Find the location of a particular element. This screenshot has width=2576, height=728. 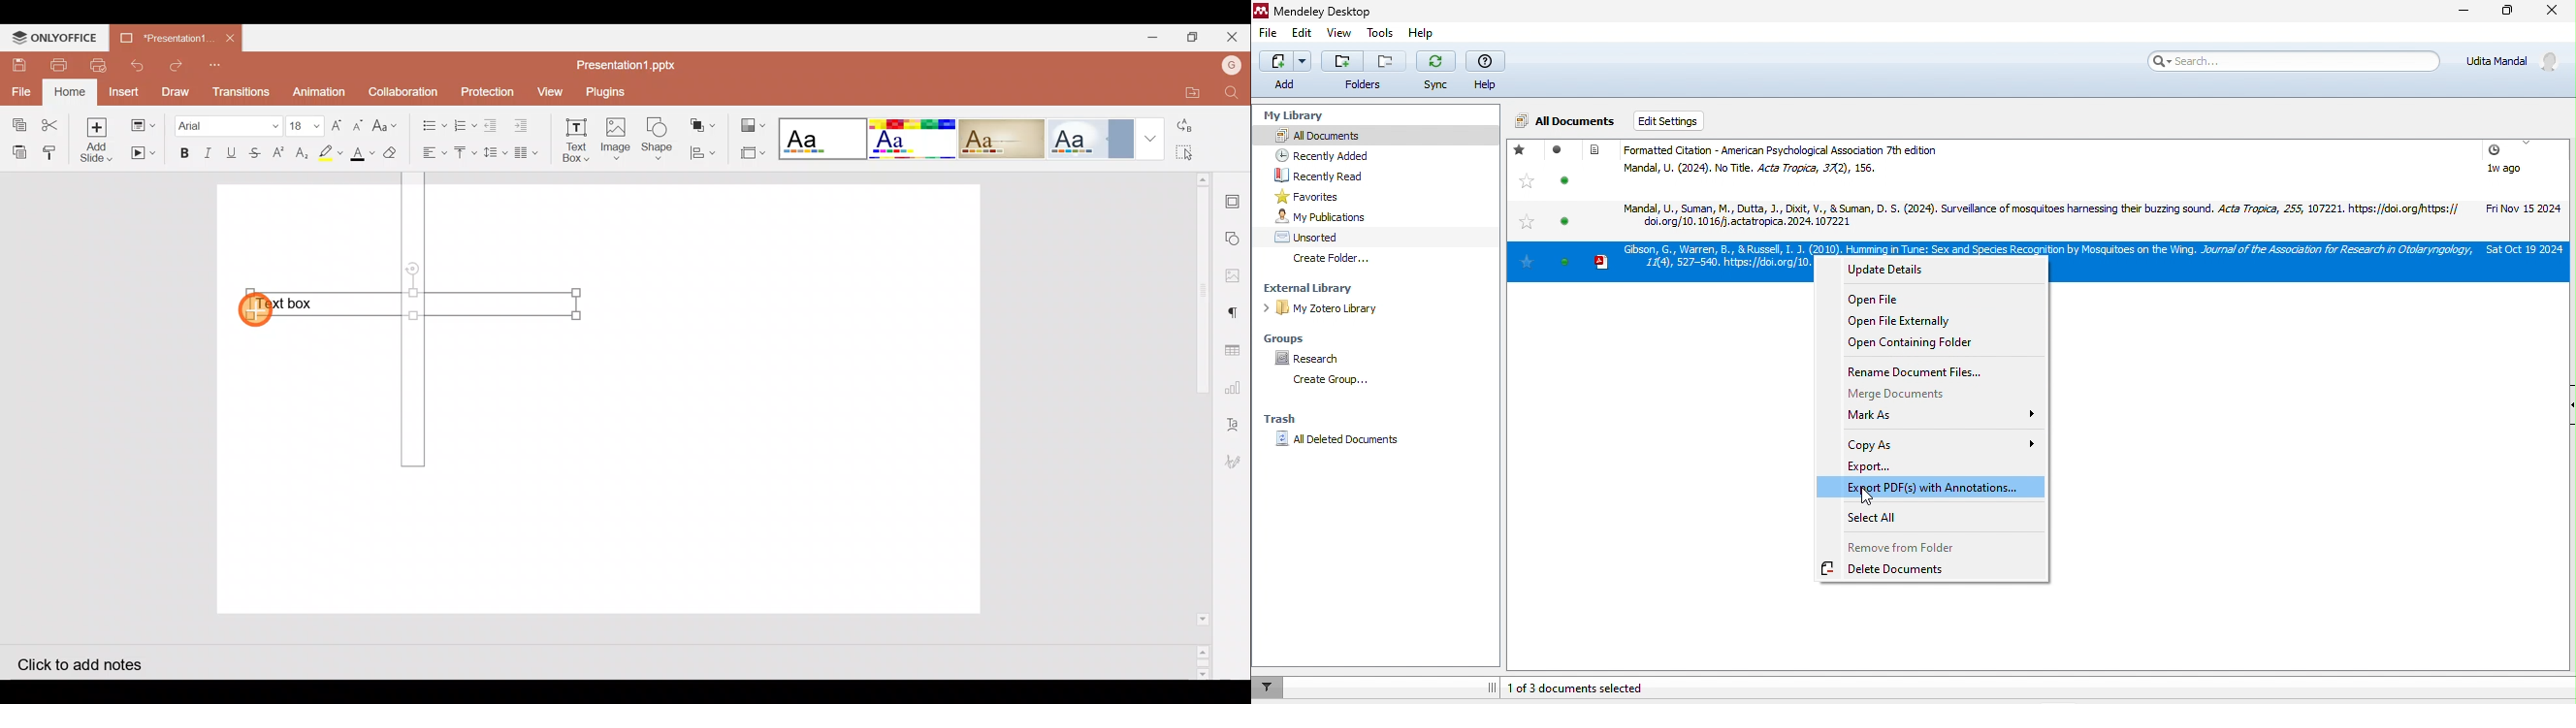

Decrease indent is located at coordinates (493, 125).